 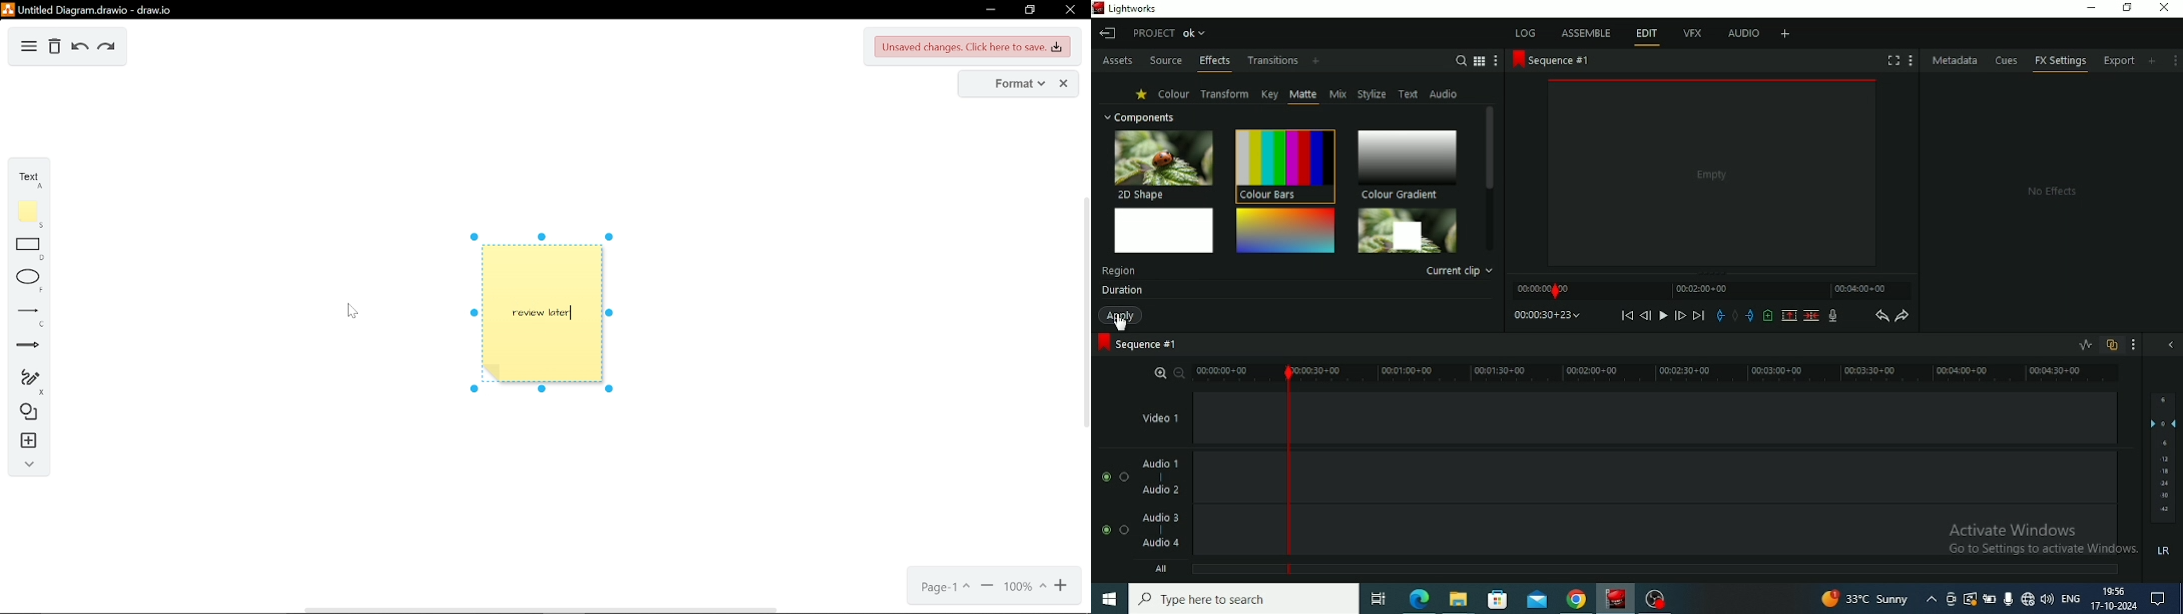 I want to click on Add an in mark at current position, so click(x=1720, y=315).